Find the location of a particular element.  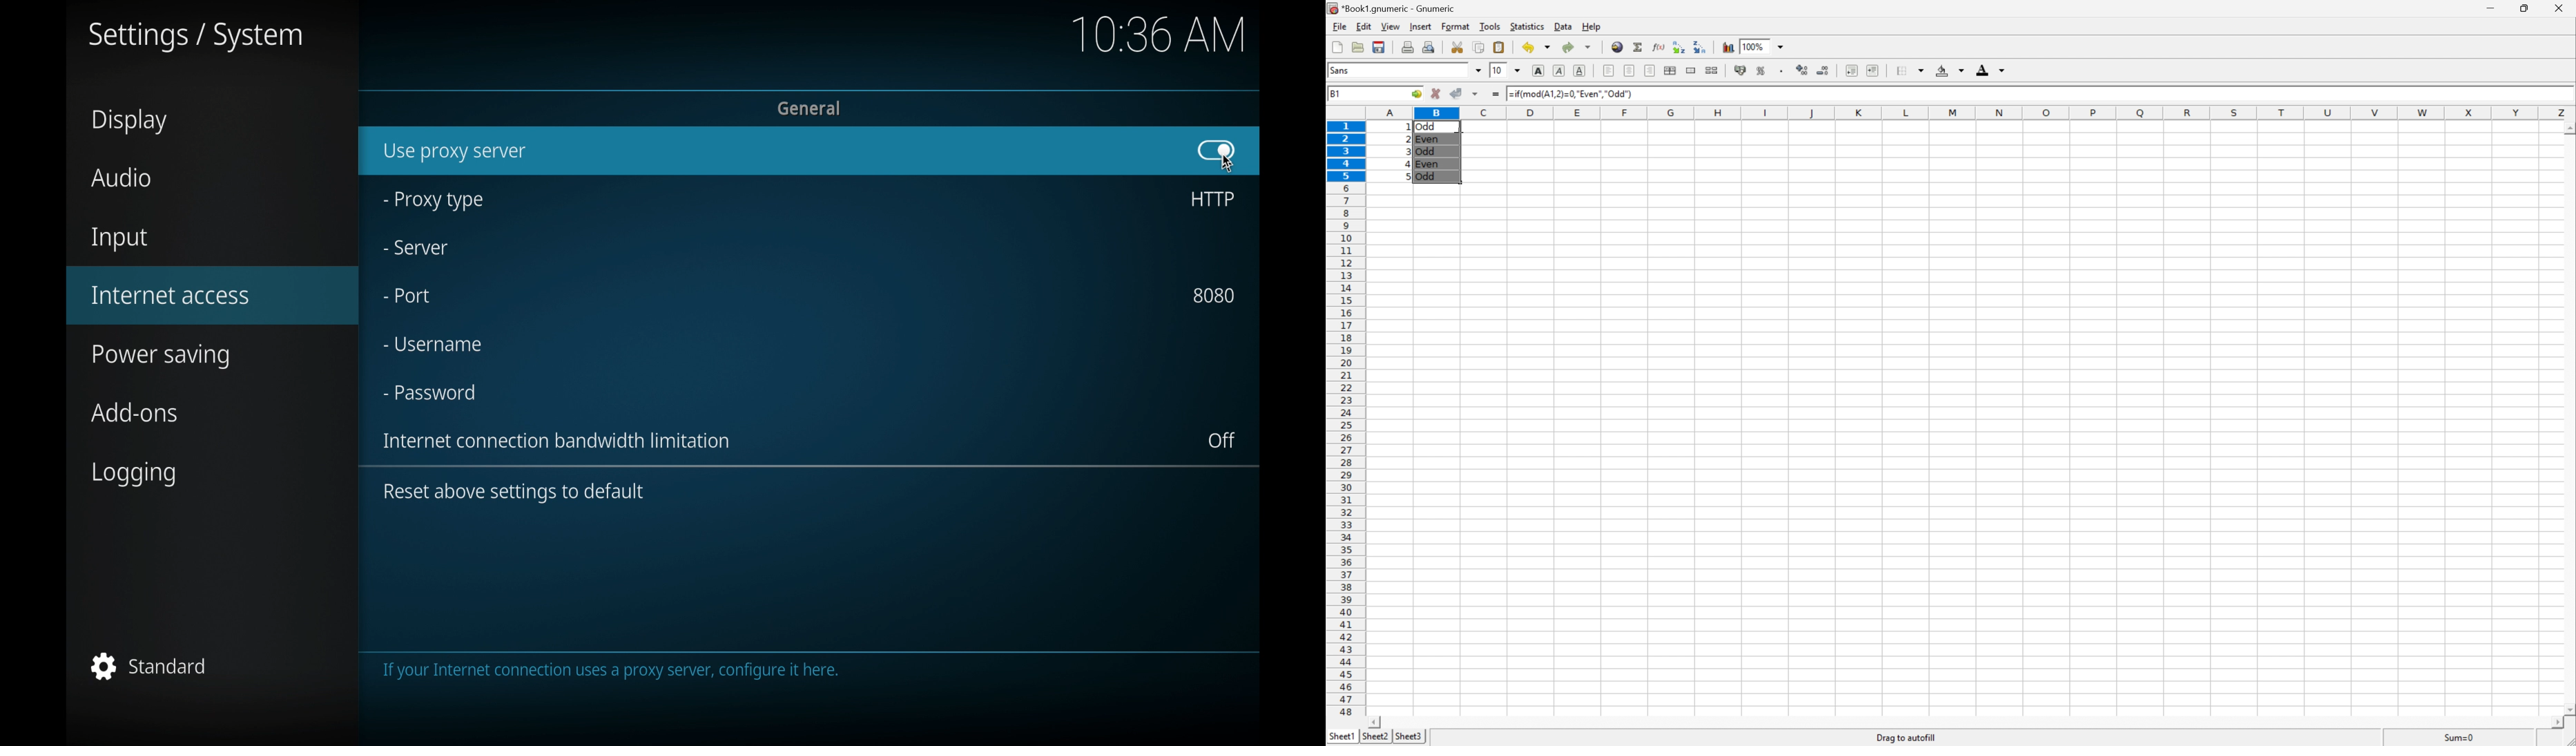

Save current workbook is located at coordinates (1378, 46).